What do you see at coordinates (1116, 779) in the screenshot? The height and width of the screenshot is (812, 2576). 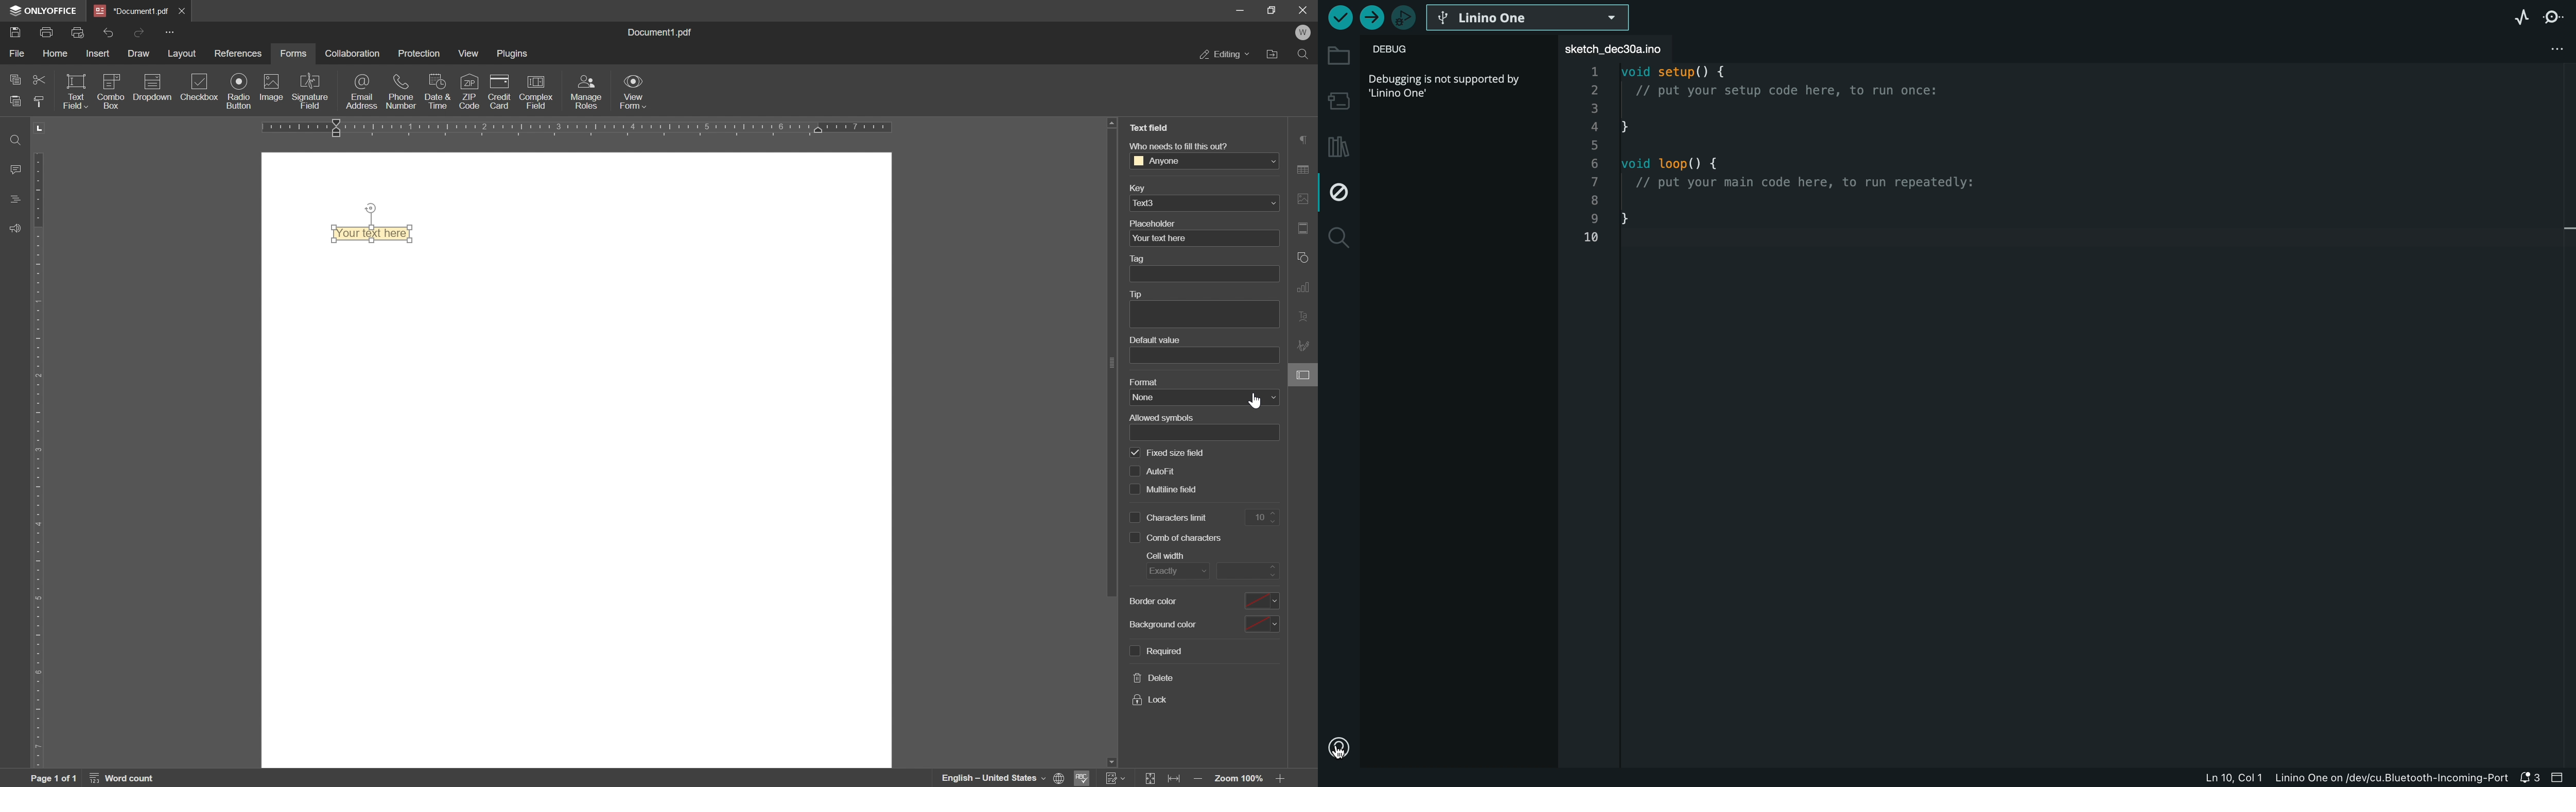 I see `track changes` at bounding box center [1116, 779].